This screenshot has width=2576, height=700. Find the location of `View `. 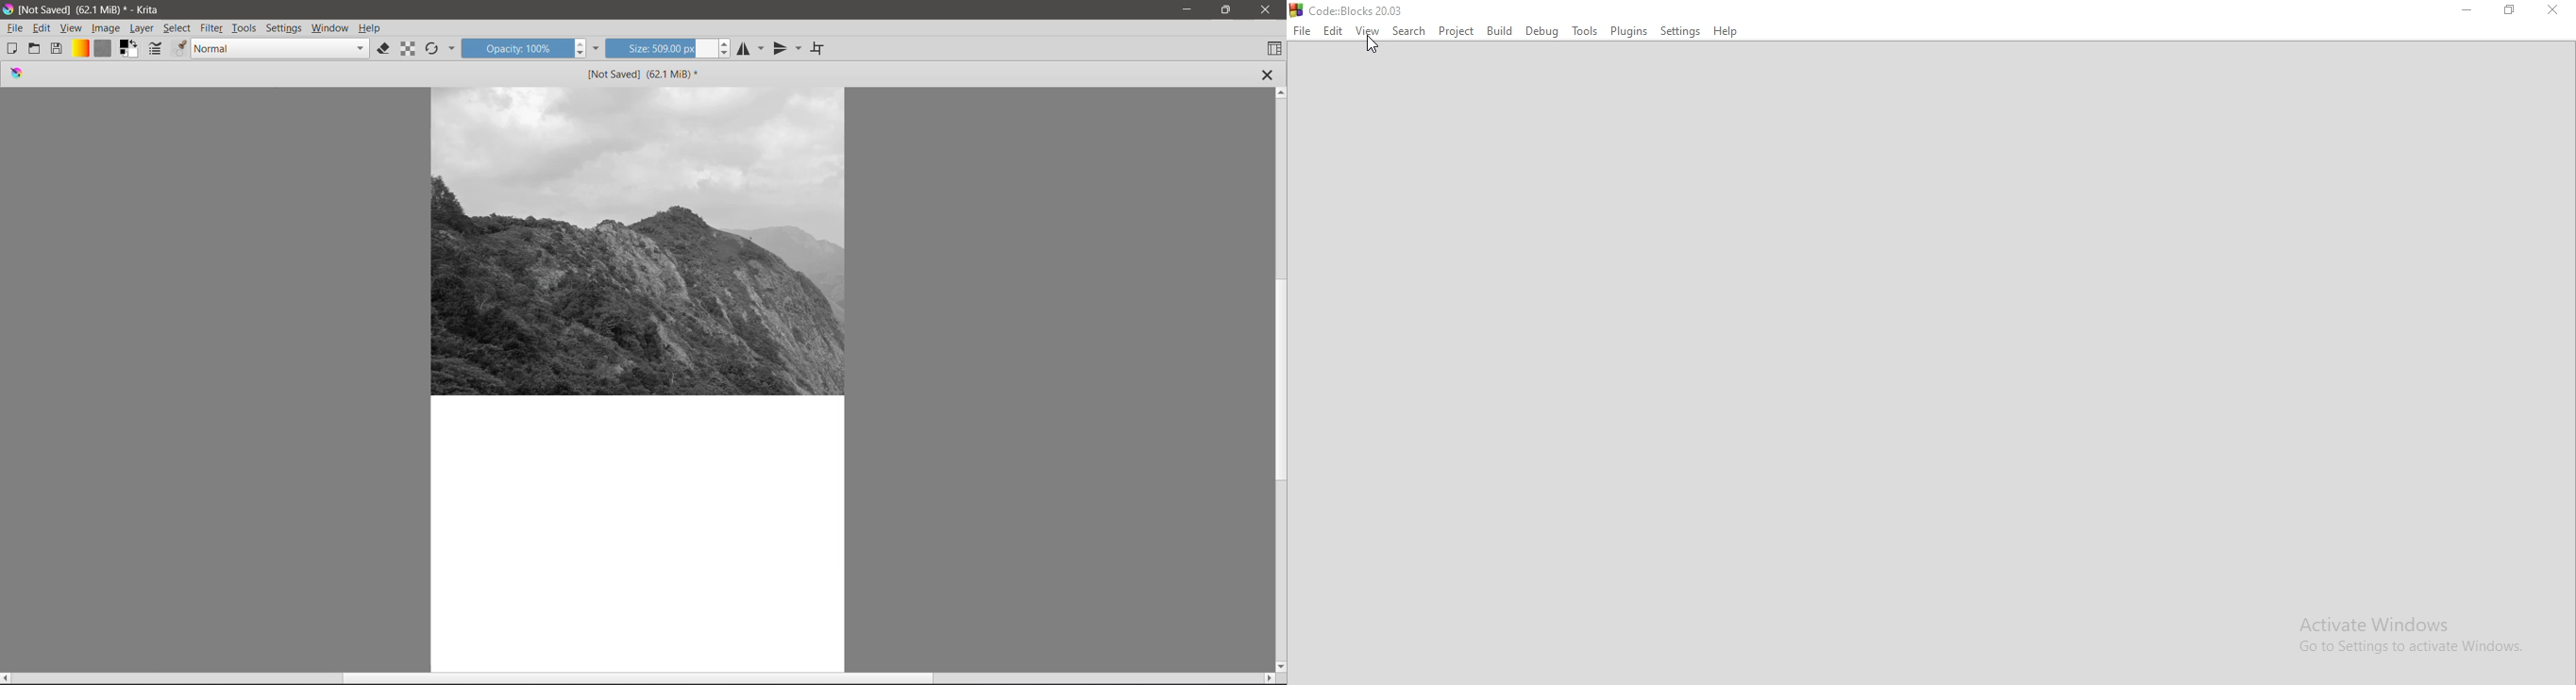

View  is located at coordinates (1366, 32).